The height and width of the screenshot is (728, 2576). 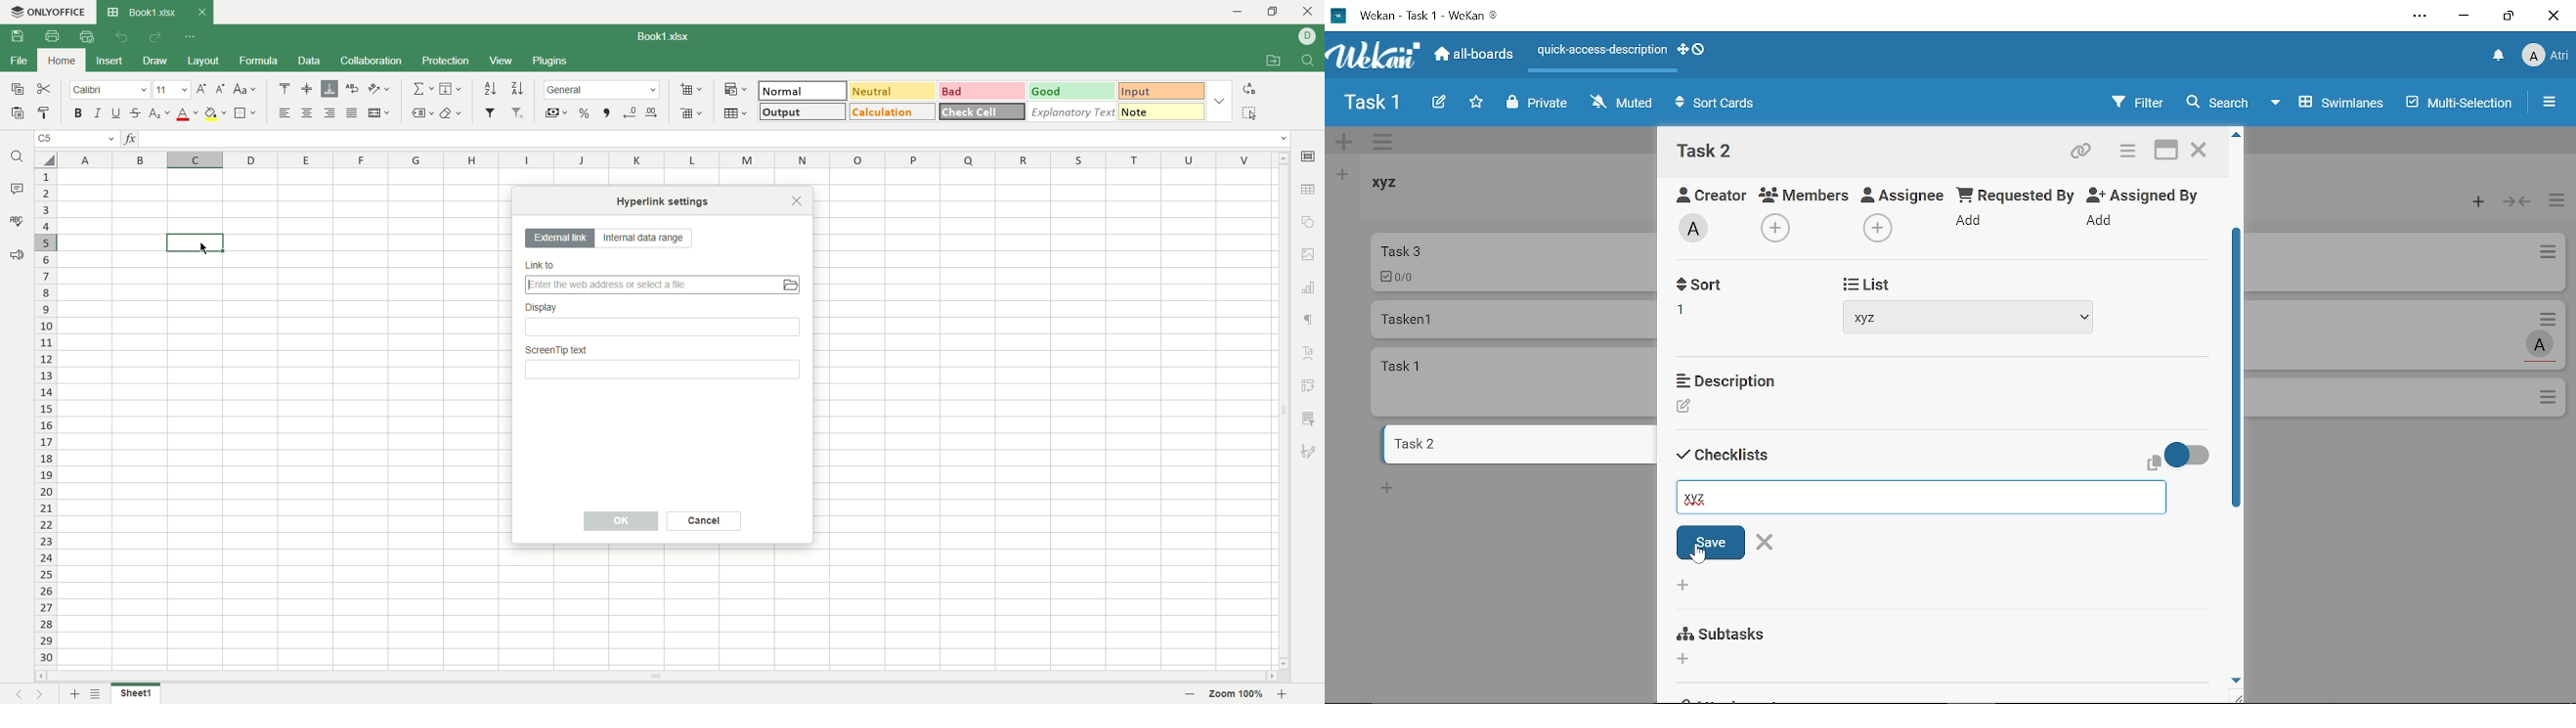 I want to click on search, so click(x=19, y=159).